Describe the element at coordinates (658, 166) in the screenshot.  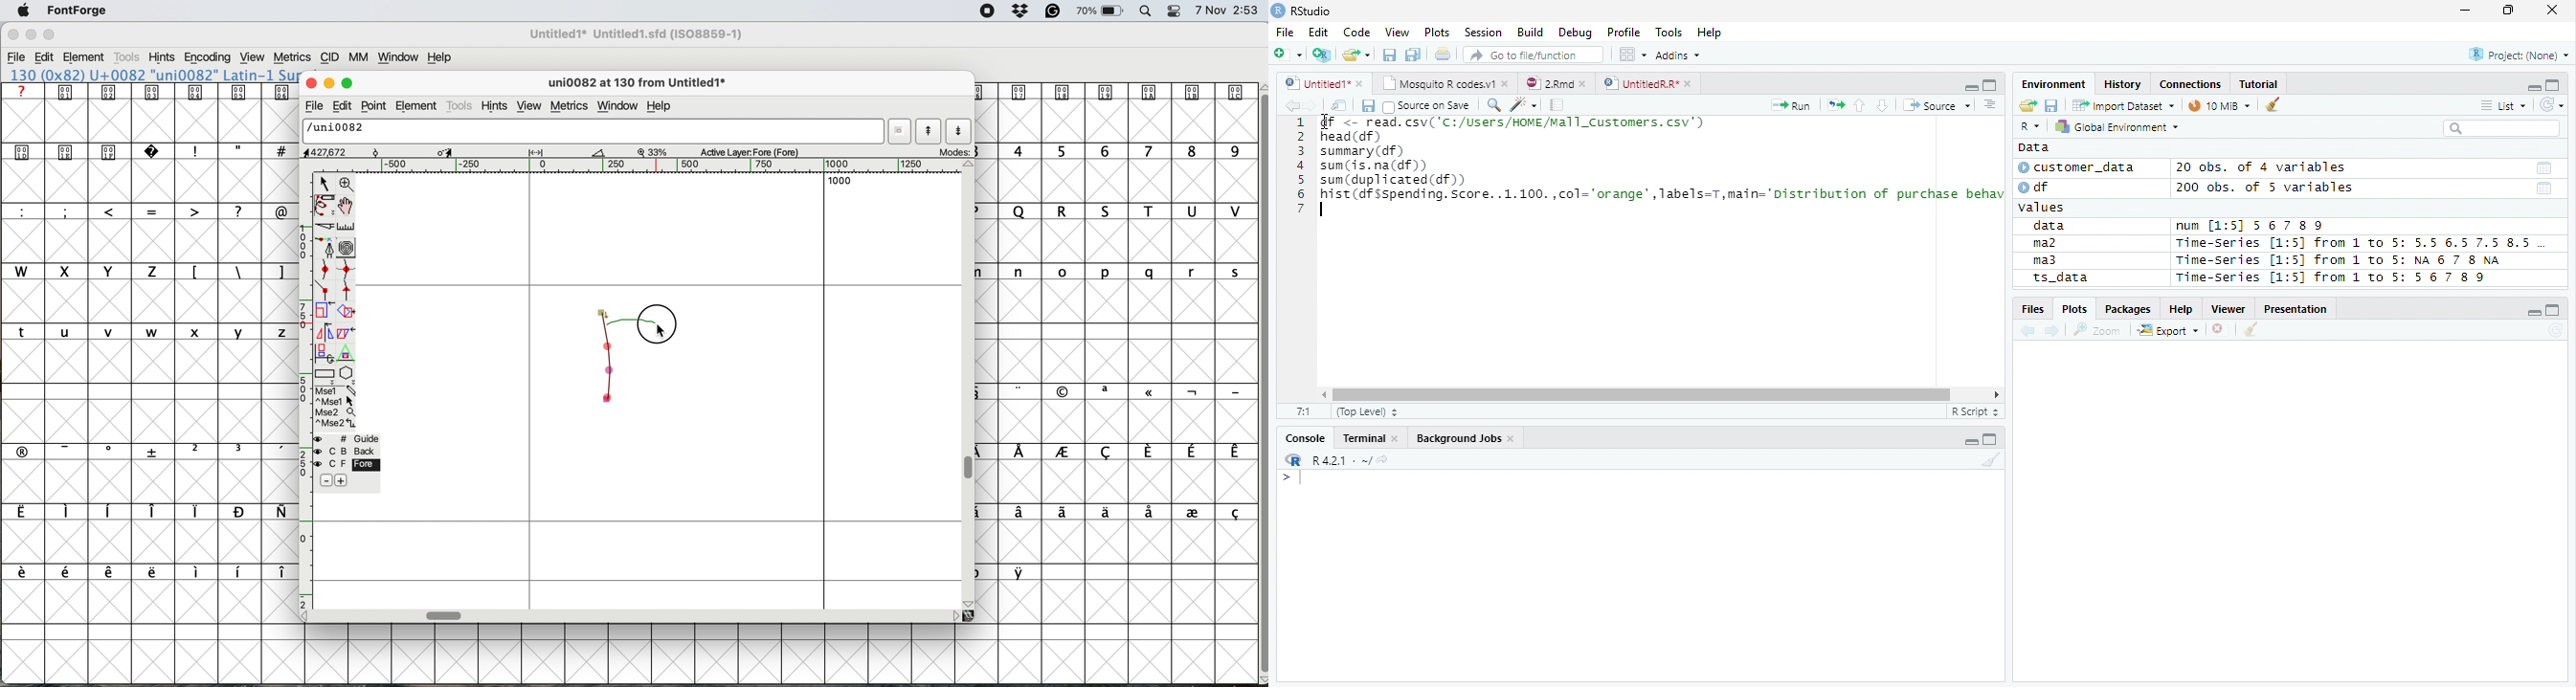
I see `horizontal scale` at that location.